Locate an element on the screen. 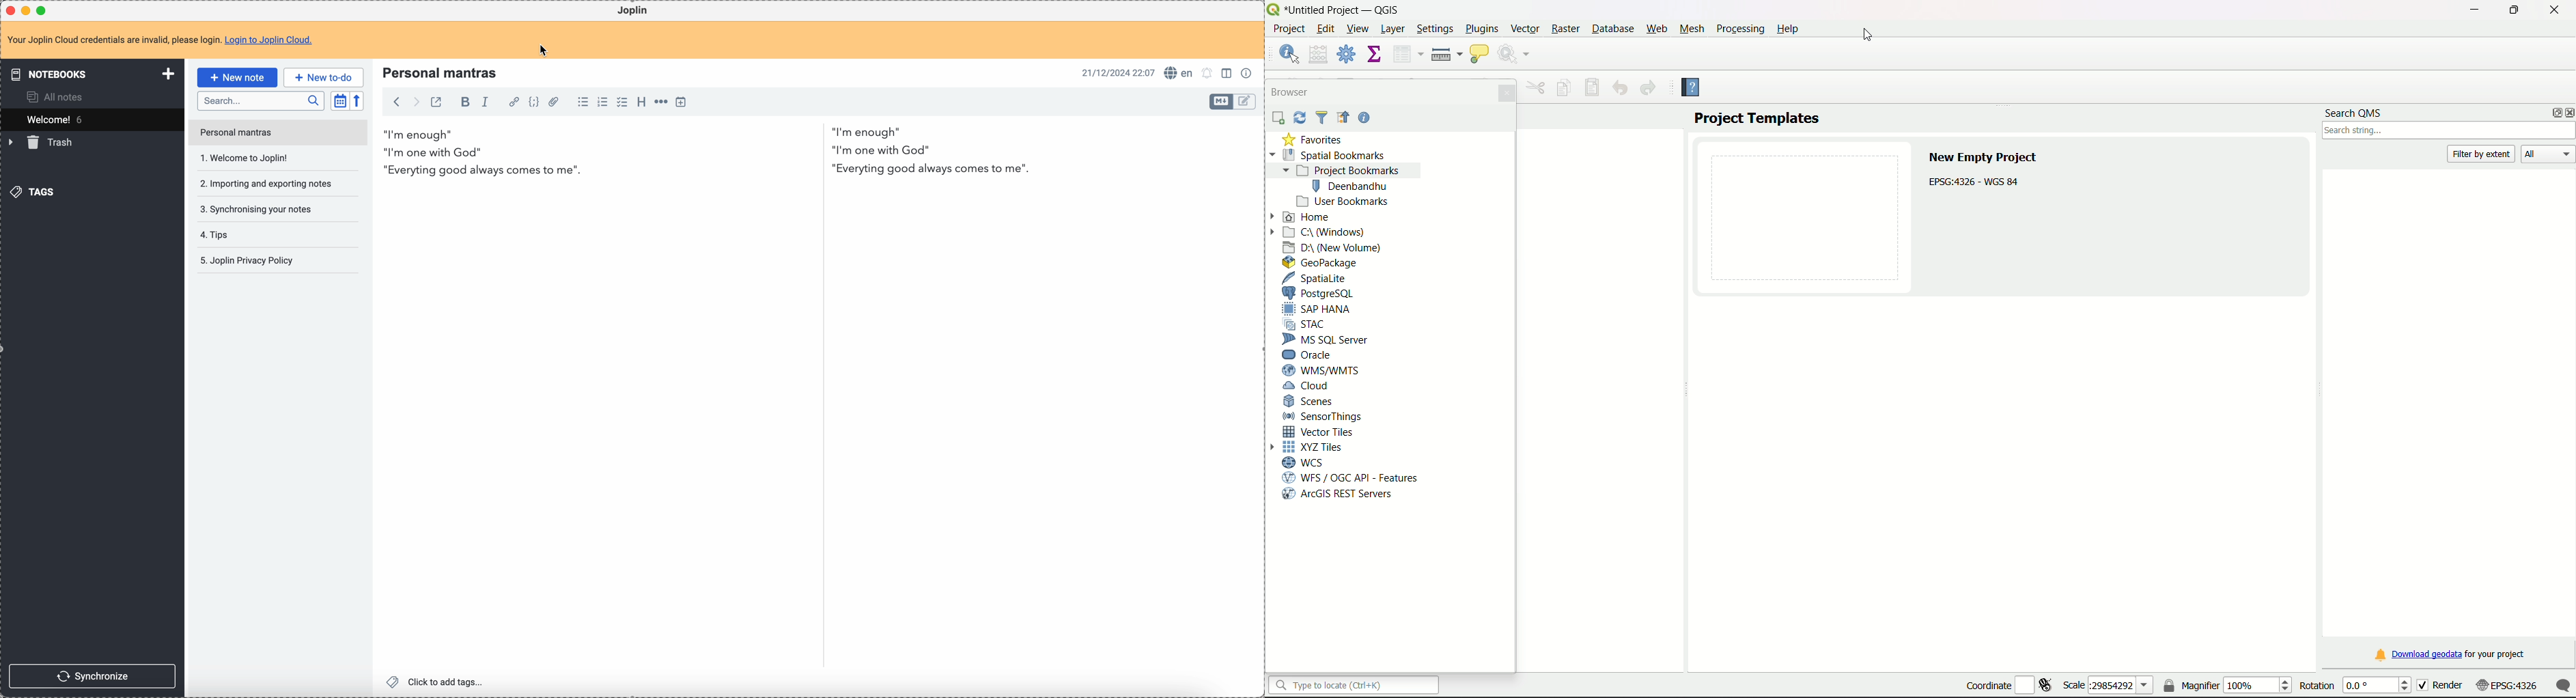 Image resolution: width=2576 pixels, height=700 pixels. synchronising your notes is located at coordinates (261, 209).